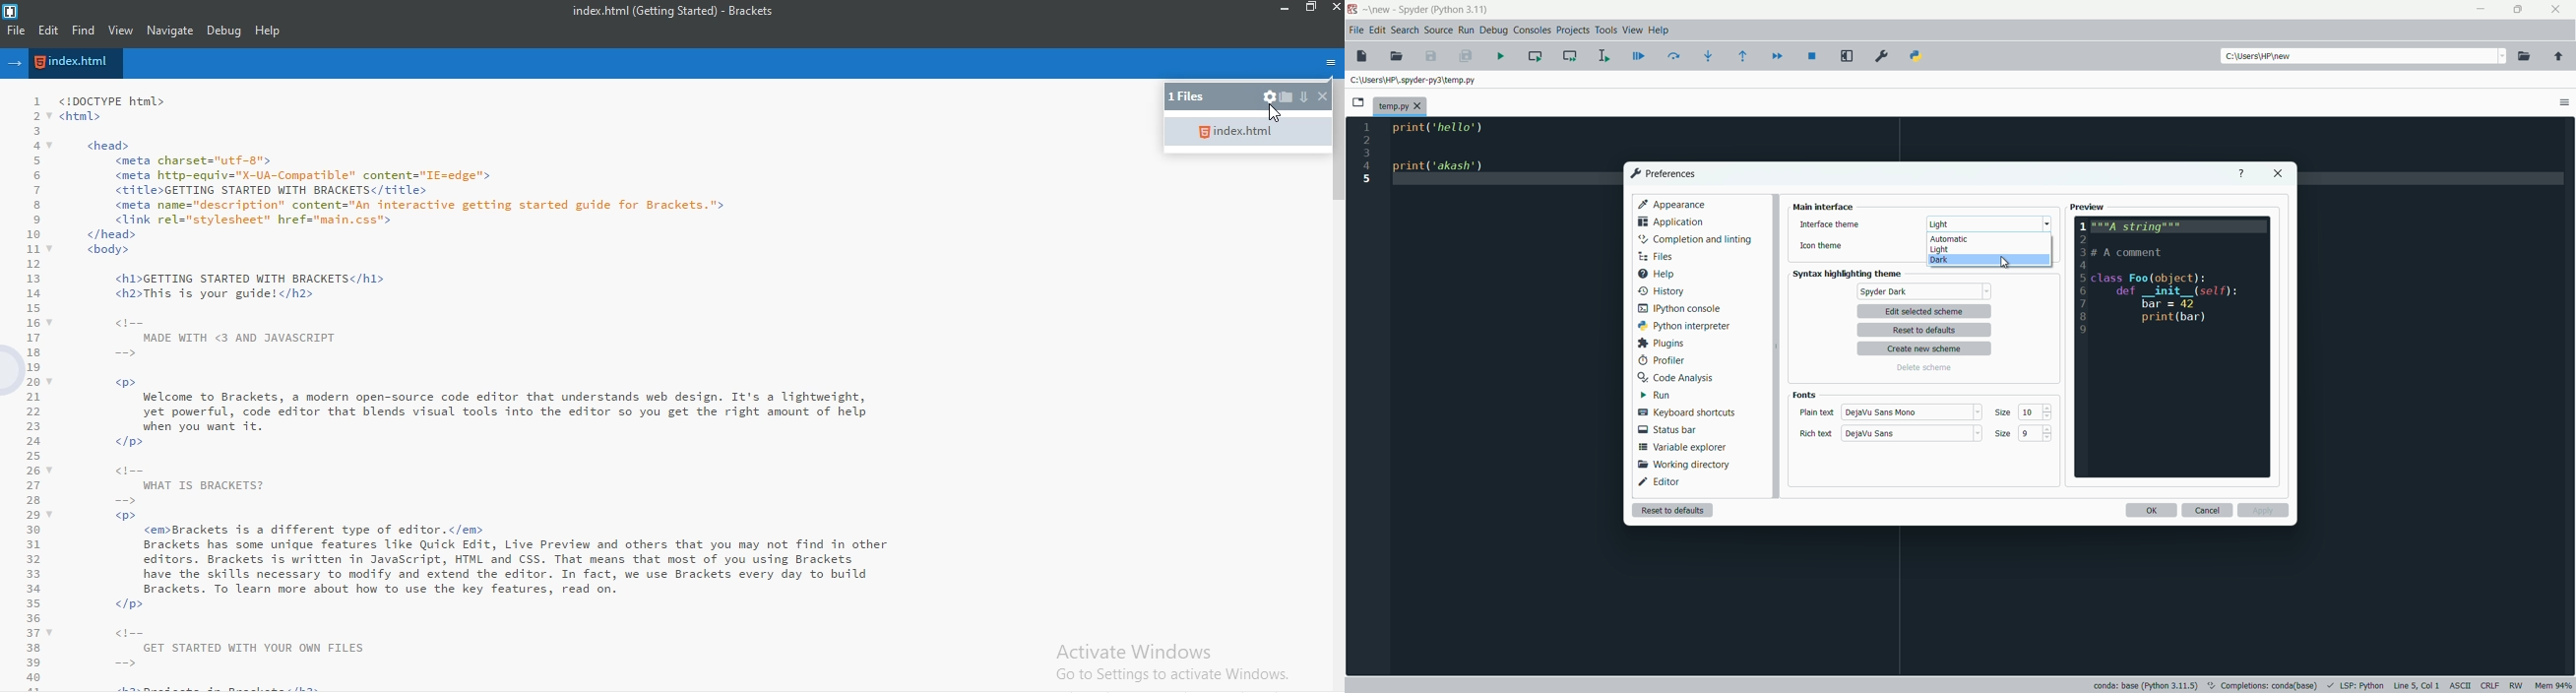  What do you see at coordinates (2417, 685) in the screenshot?
I see `cursor position` at bounding box center [2417, 685].